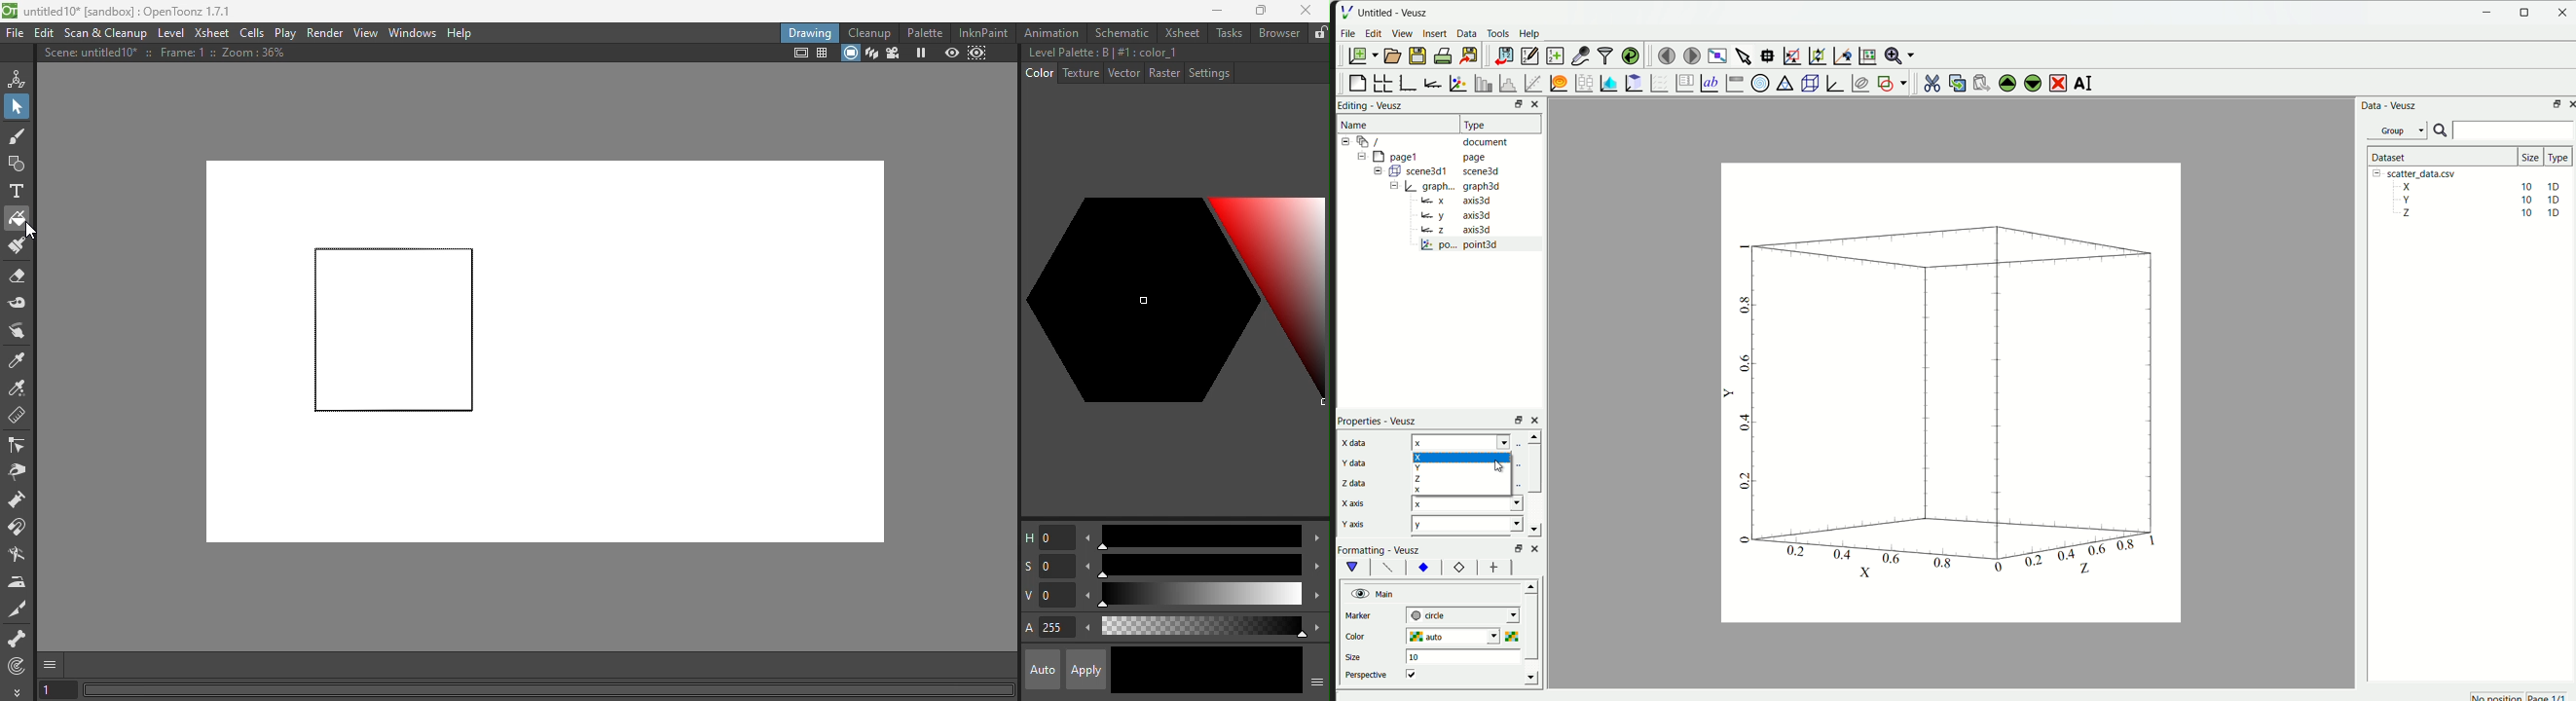 Image resolution: width=2576 pixels, height=728 pixels. I want to click on cursor, so click(29, 231).